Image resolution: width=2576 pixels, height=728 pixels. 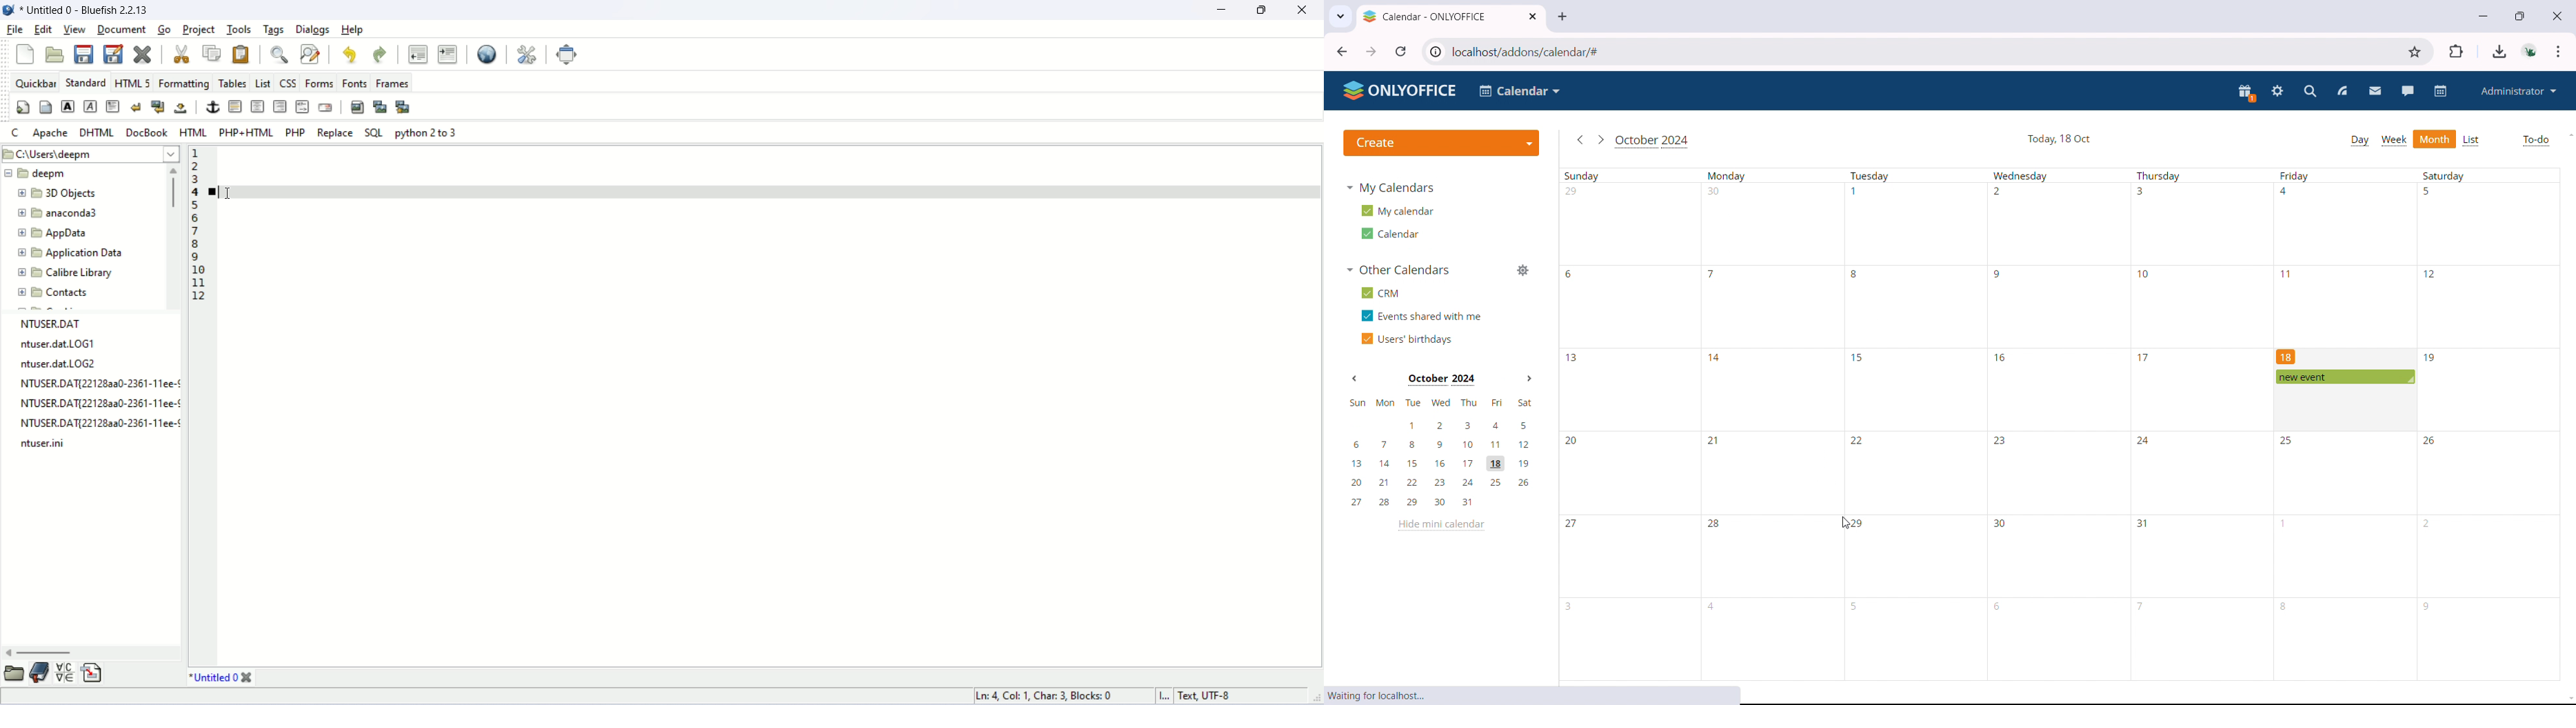 I want to click on text, UTF-8, so click(x=1207, y=697).